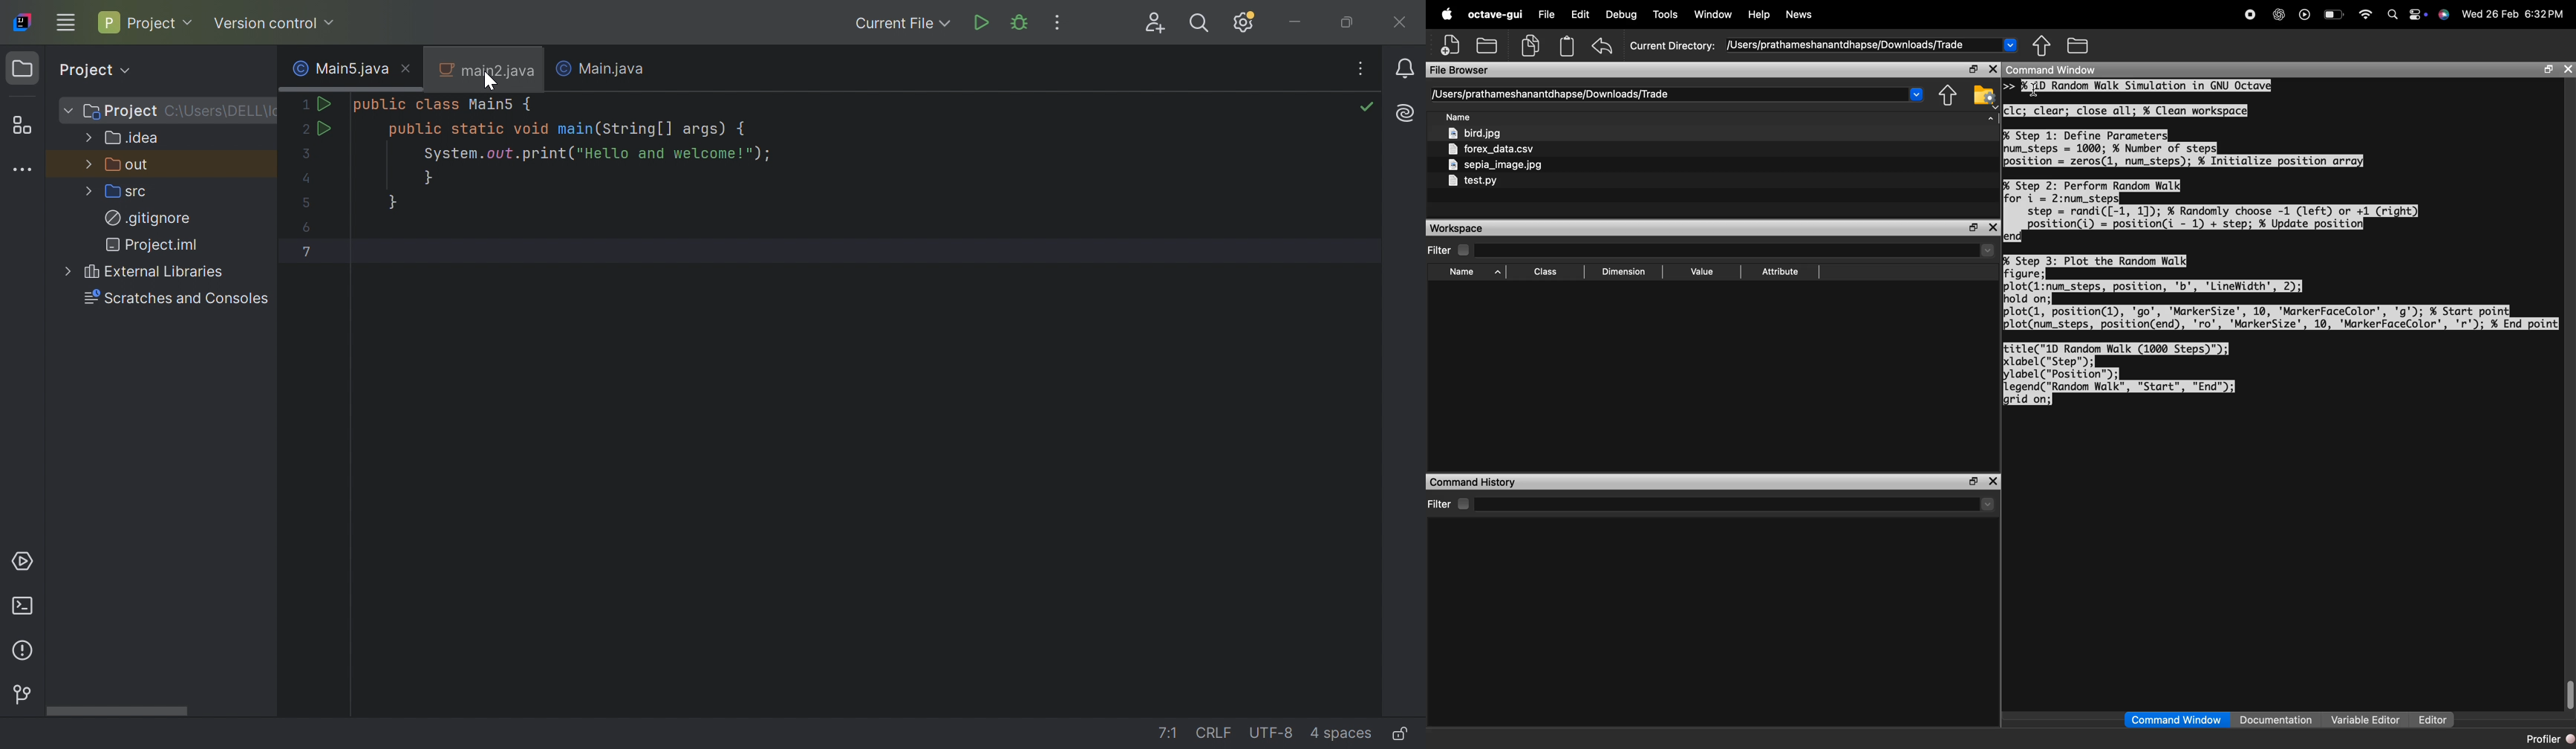 The height and width of the screenshot is (756, 2576). Describe the element at coordinates (1271, 733) in the screenshot. I see `UTF-8` at that location.